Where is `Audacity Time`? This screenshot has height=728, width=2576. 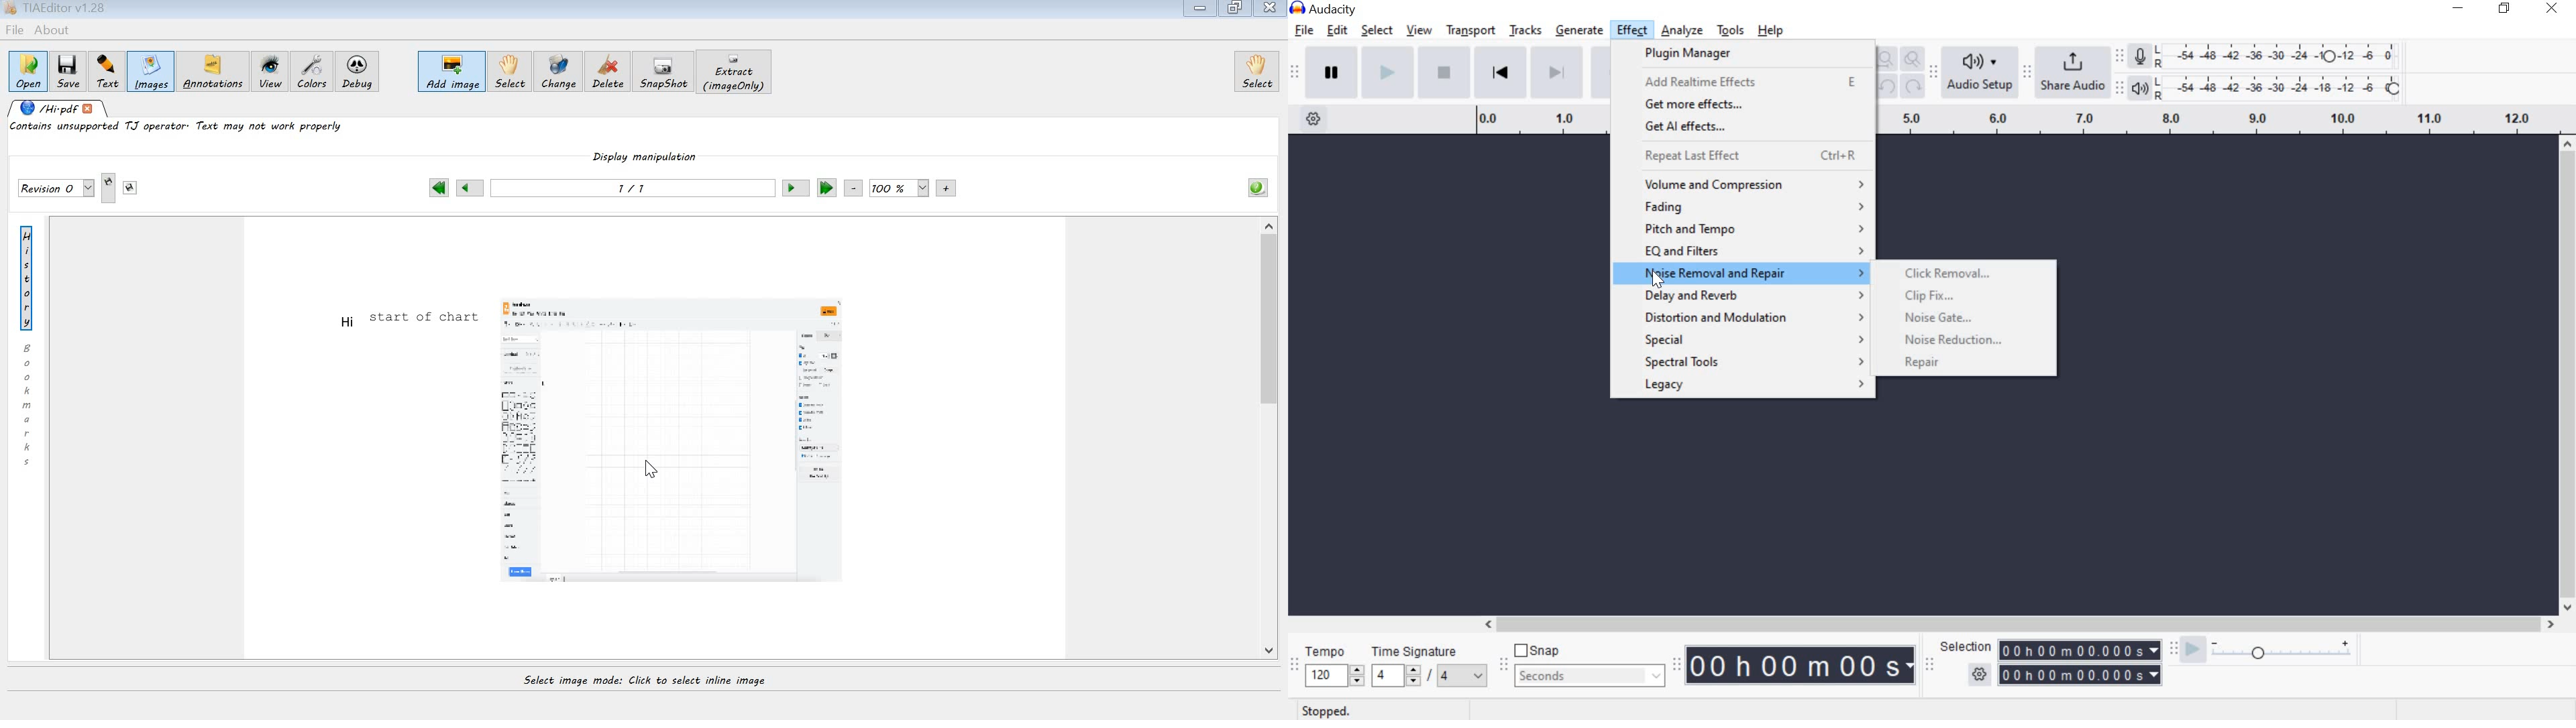 Audacity Time is located at coordinates (1802, 664).